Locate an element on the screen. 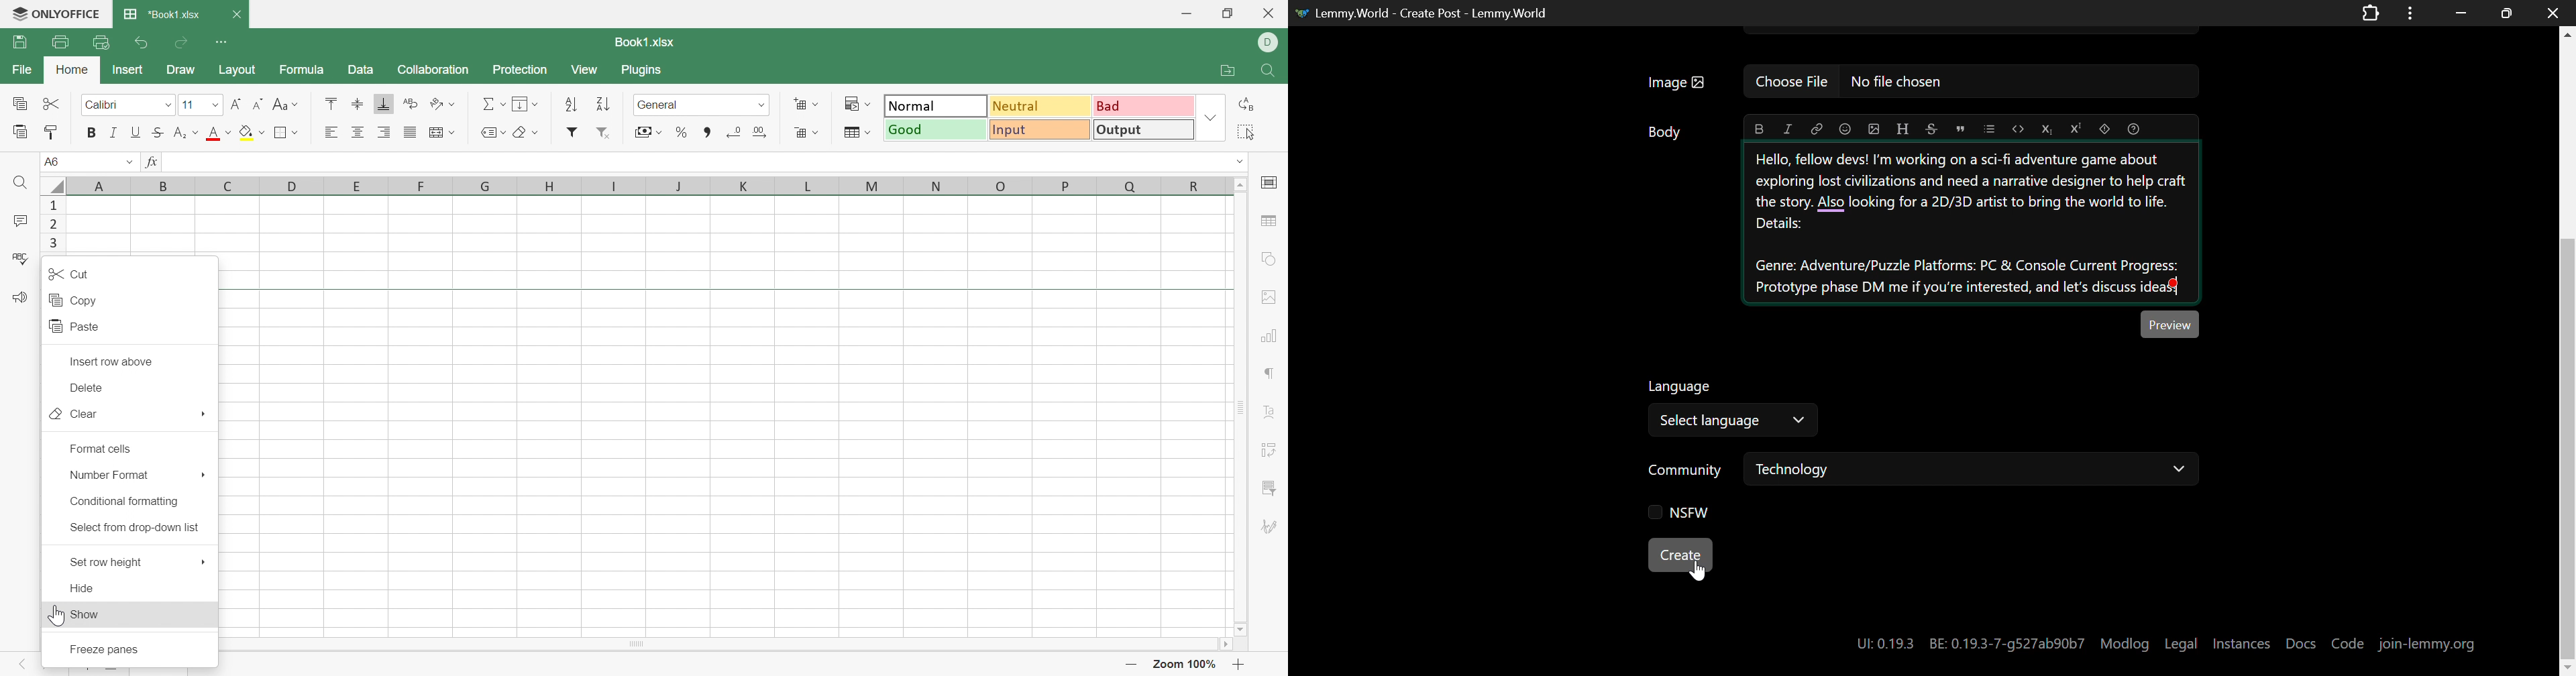 The height and width of the screenshot is (700, 2576). Subscript/ Superscript is located at coordinates (186, 131).